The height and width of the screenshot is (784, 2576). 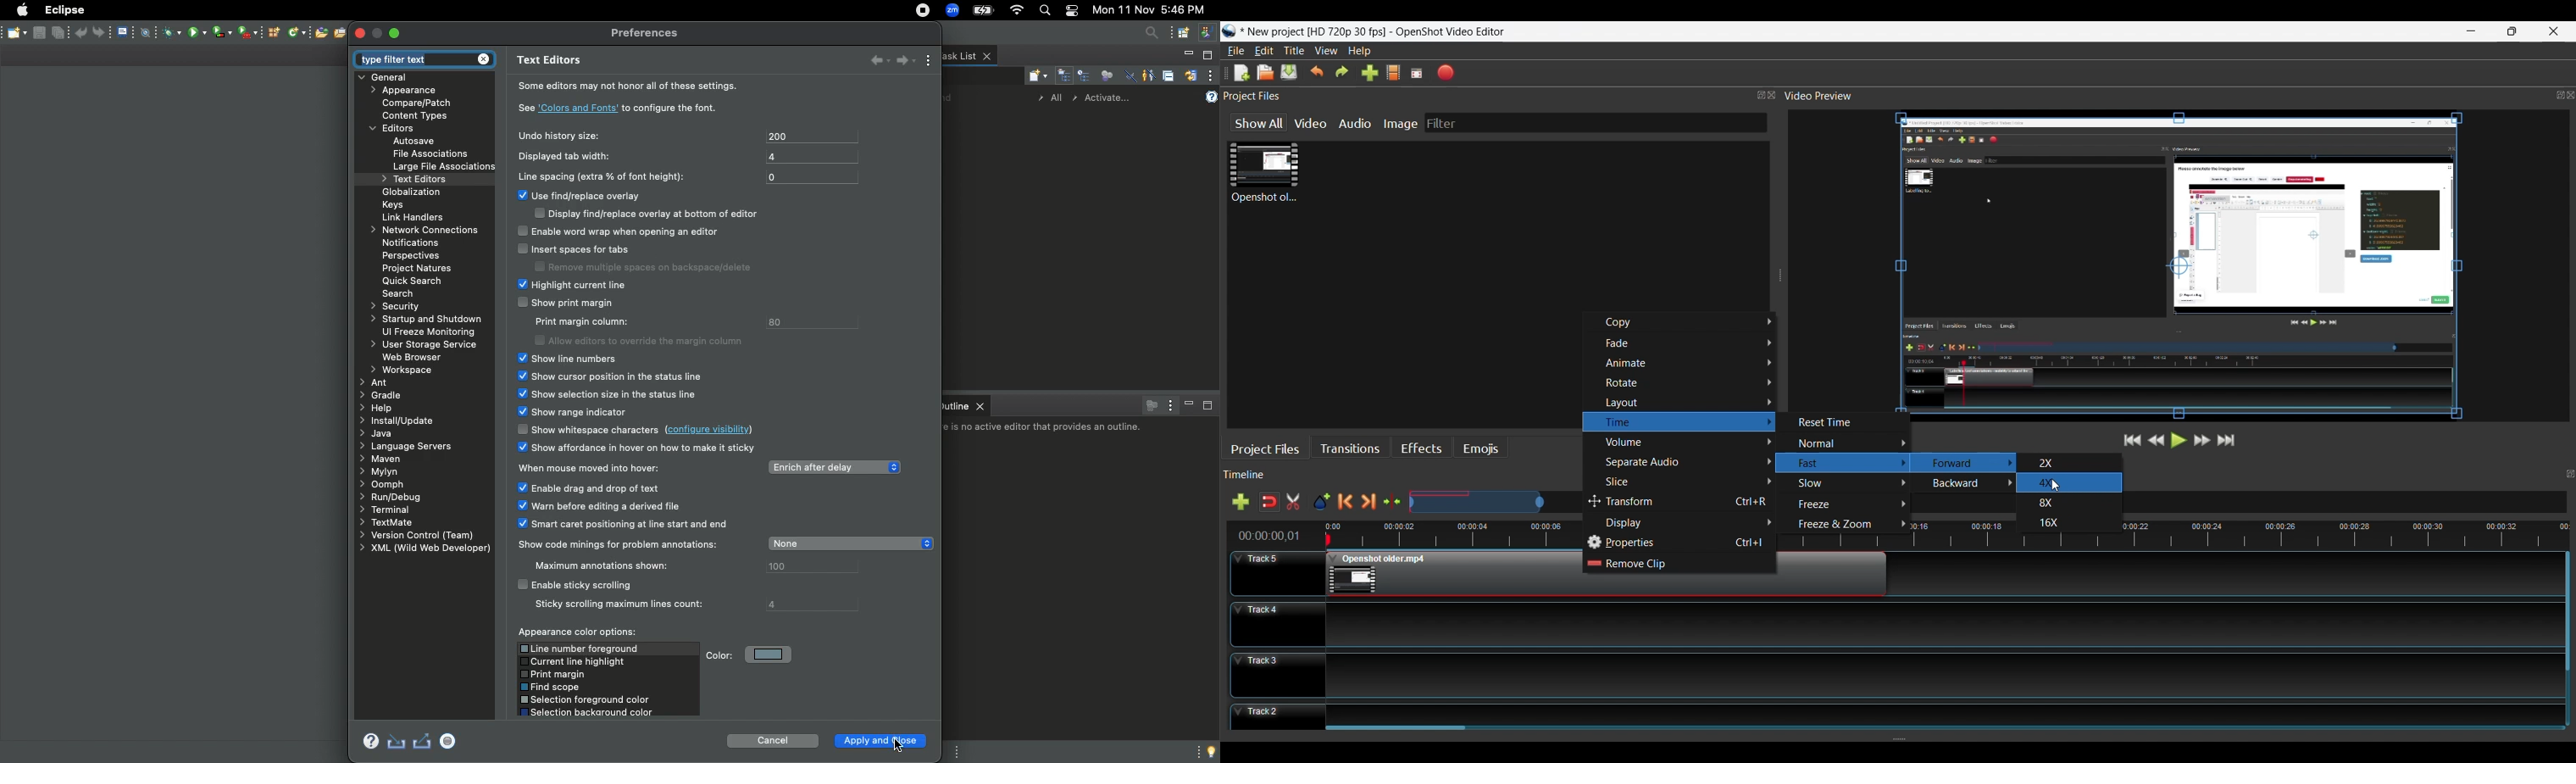 I want to click on 200, so click(x=809, y=136).